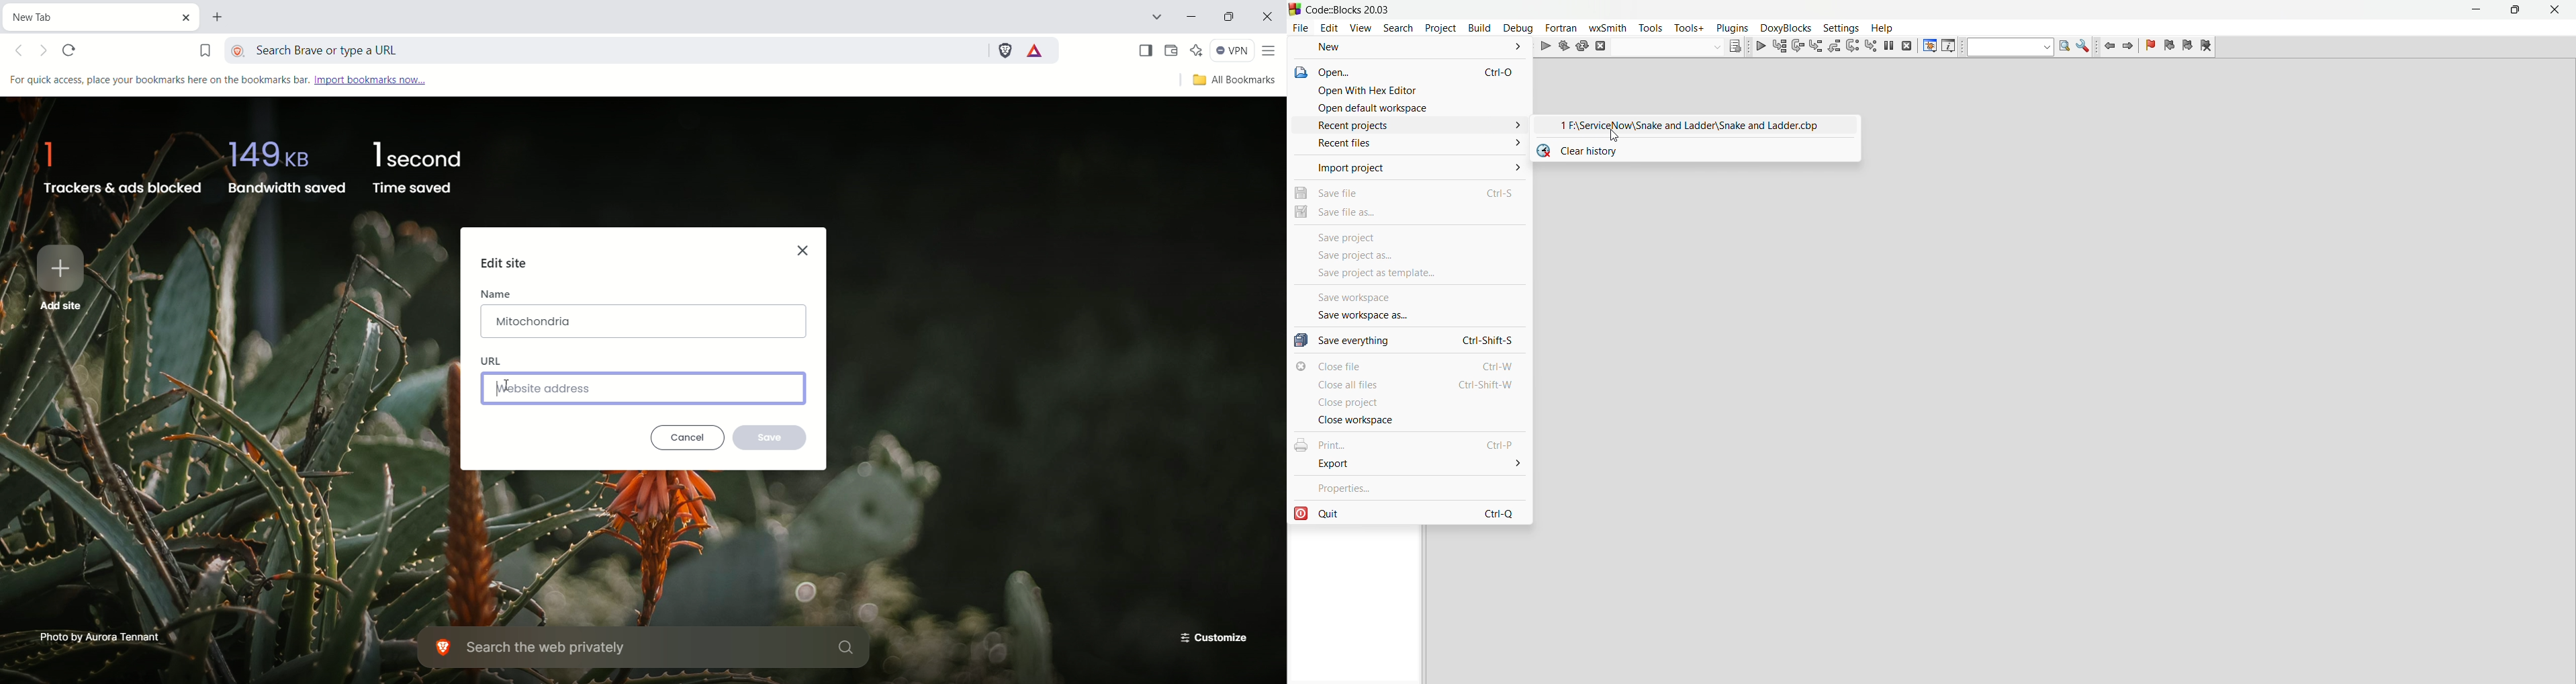 Image resolution: width=2576 pixels, height=700 pixels. Describe the element at coordinates (1608, 28) in the screenshot. I see `wxSmith` at that location.